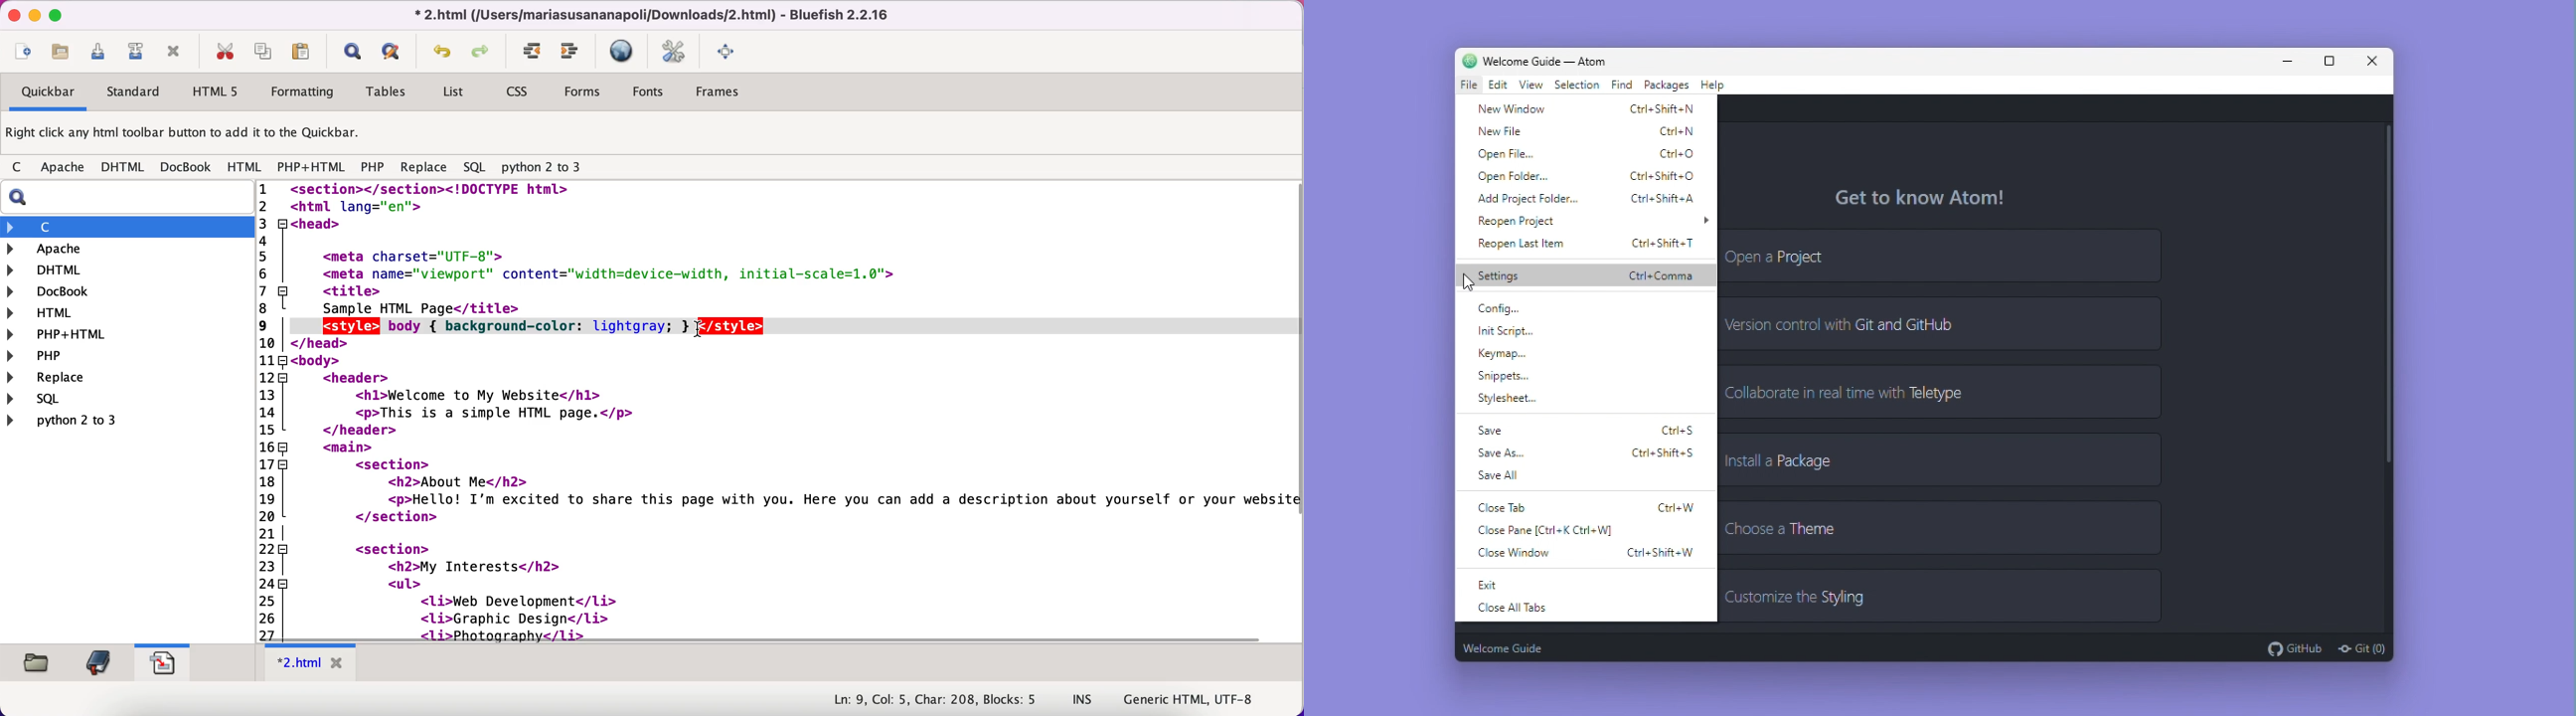  I want to click on Init script, so click(1509, 334).